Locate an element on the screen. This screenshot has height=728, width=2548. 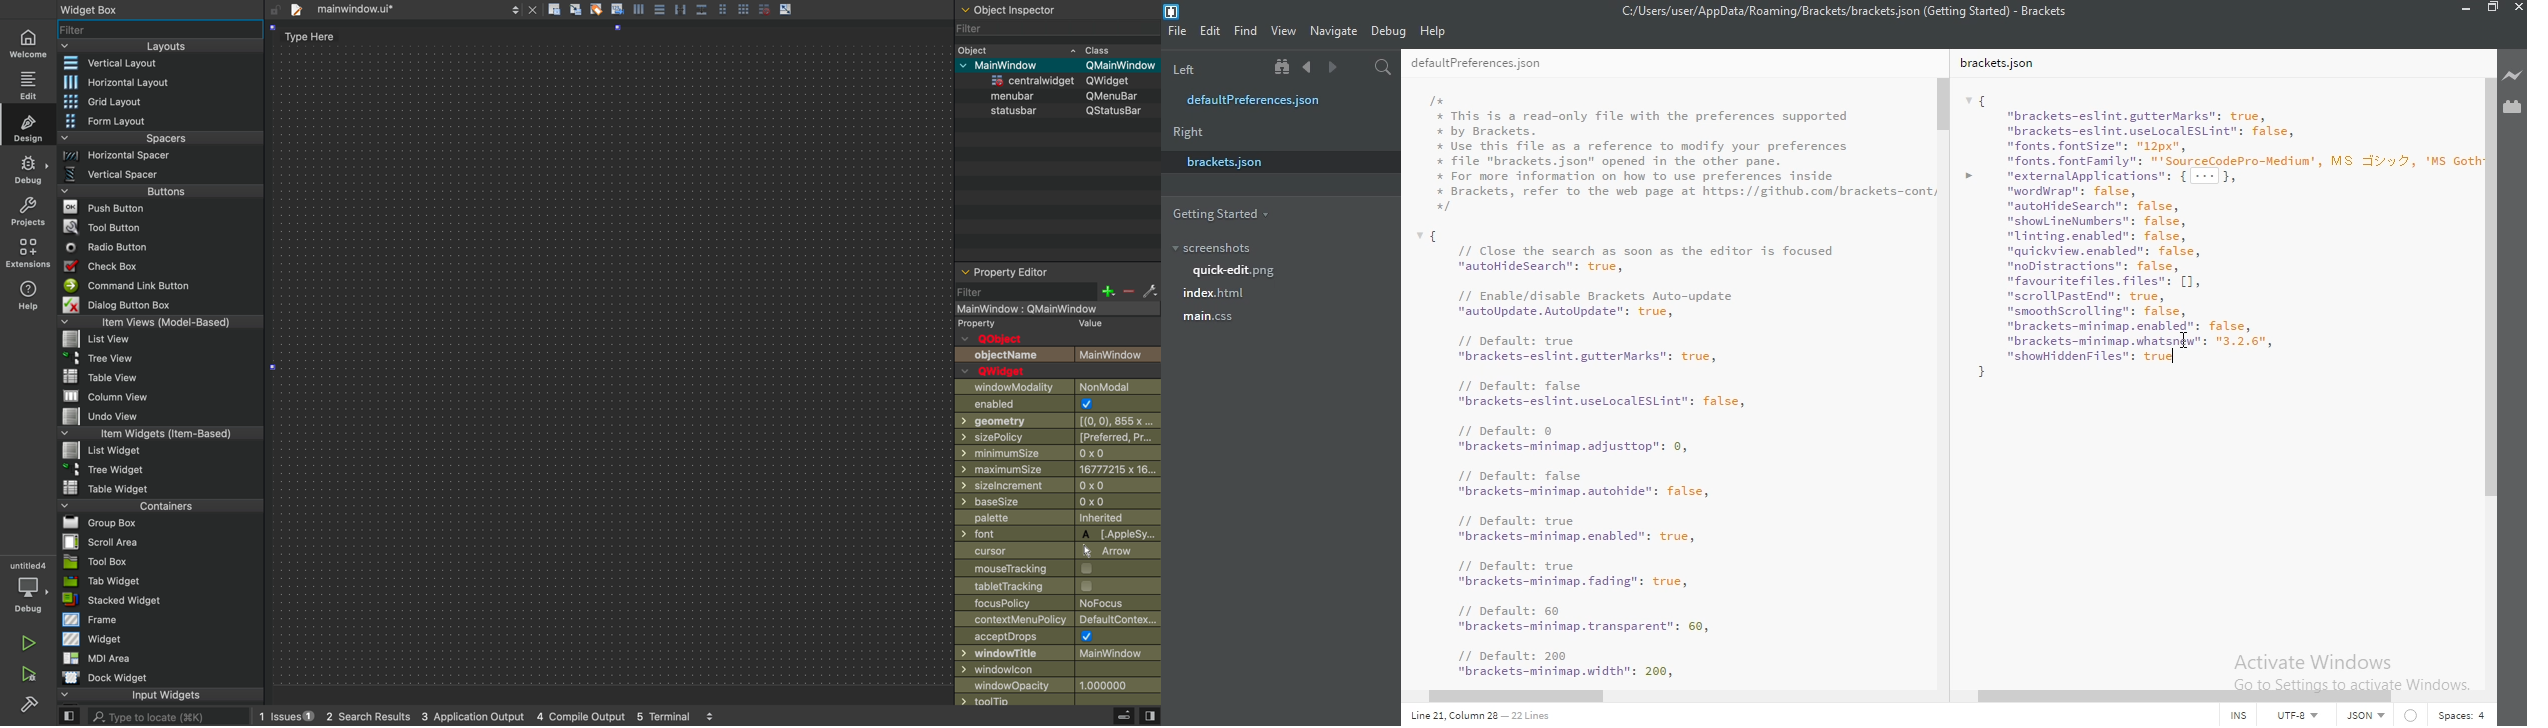
getting started is located at coordinates (1223, 213).